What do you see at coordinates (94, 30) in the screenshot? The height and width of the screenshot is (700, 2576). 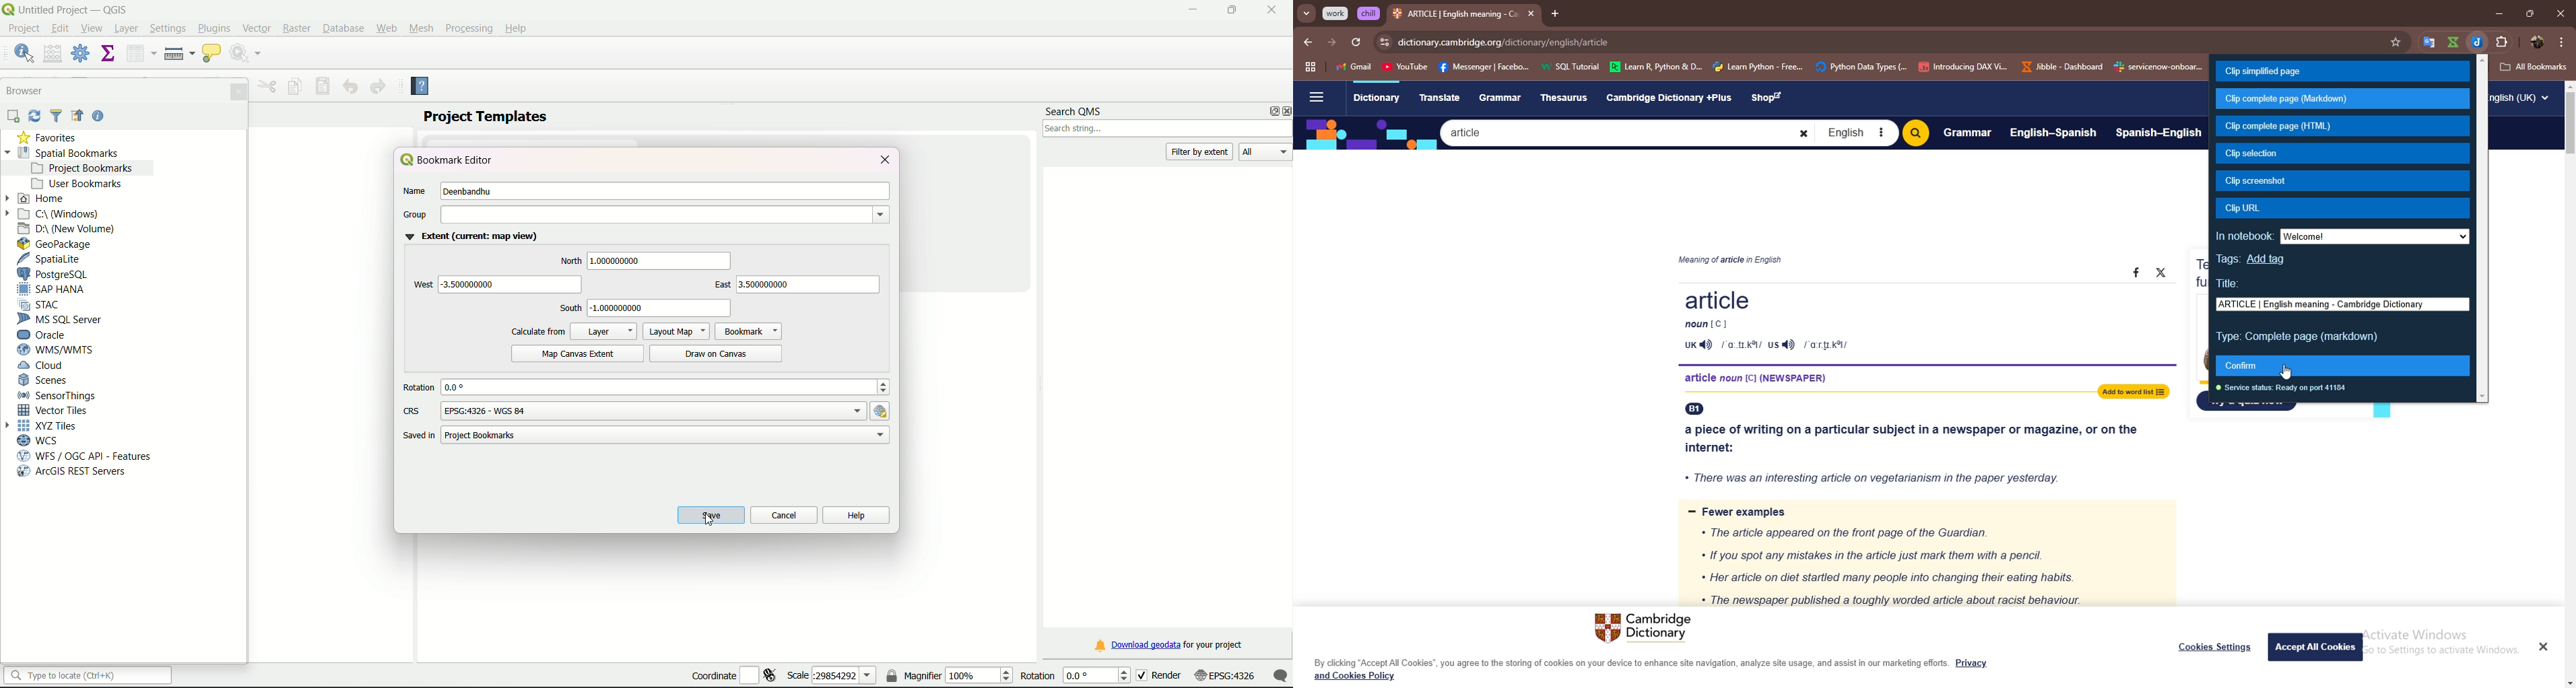 I see `View` at bounding box center [94, 30].